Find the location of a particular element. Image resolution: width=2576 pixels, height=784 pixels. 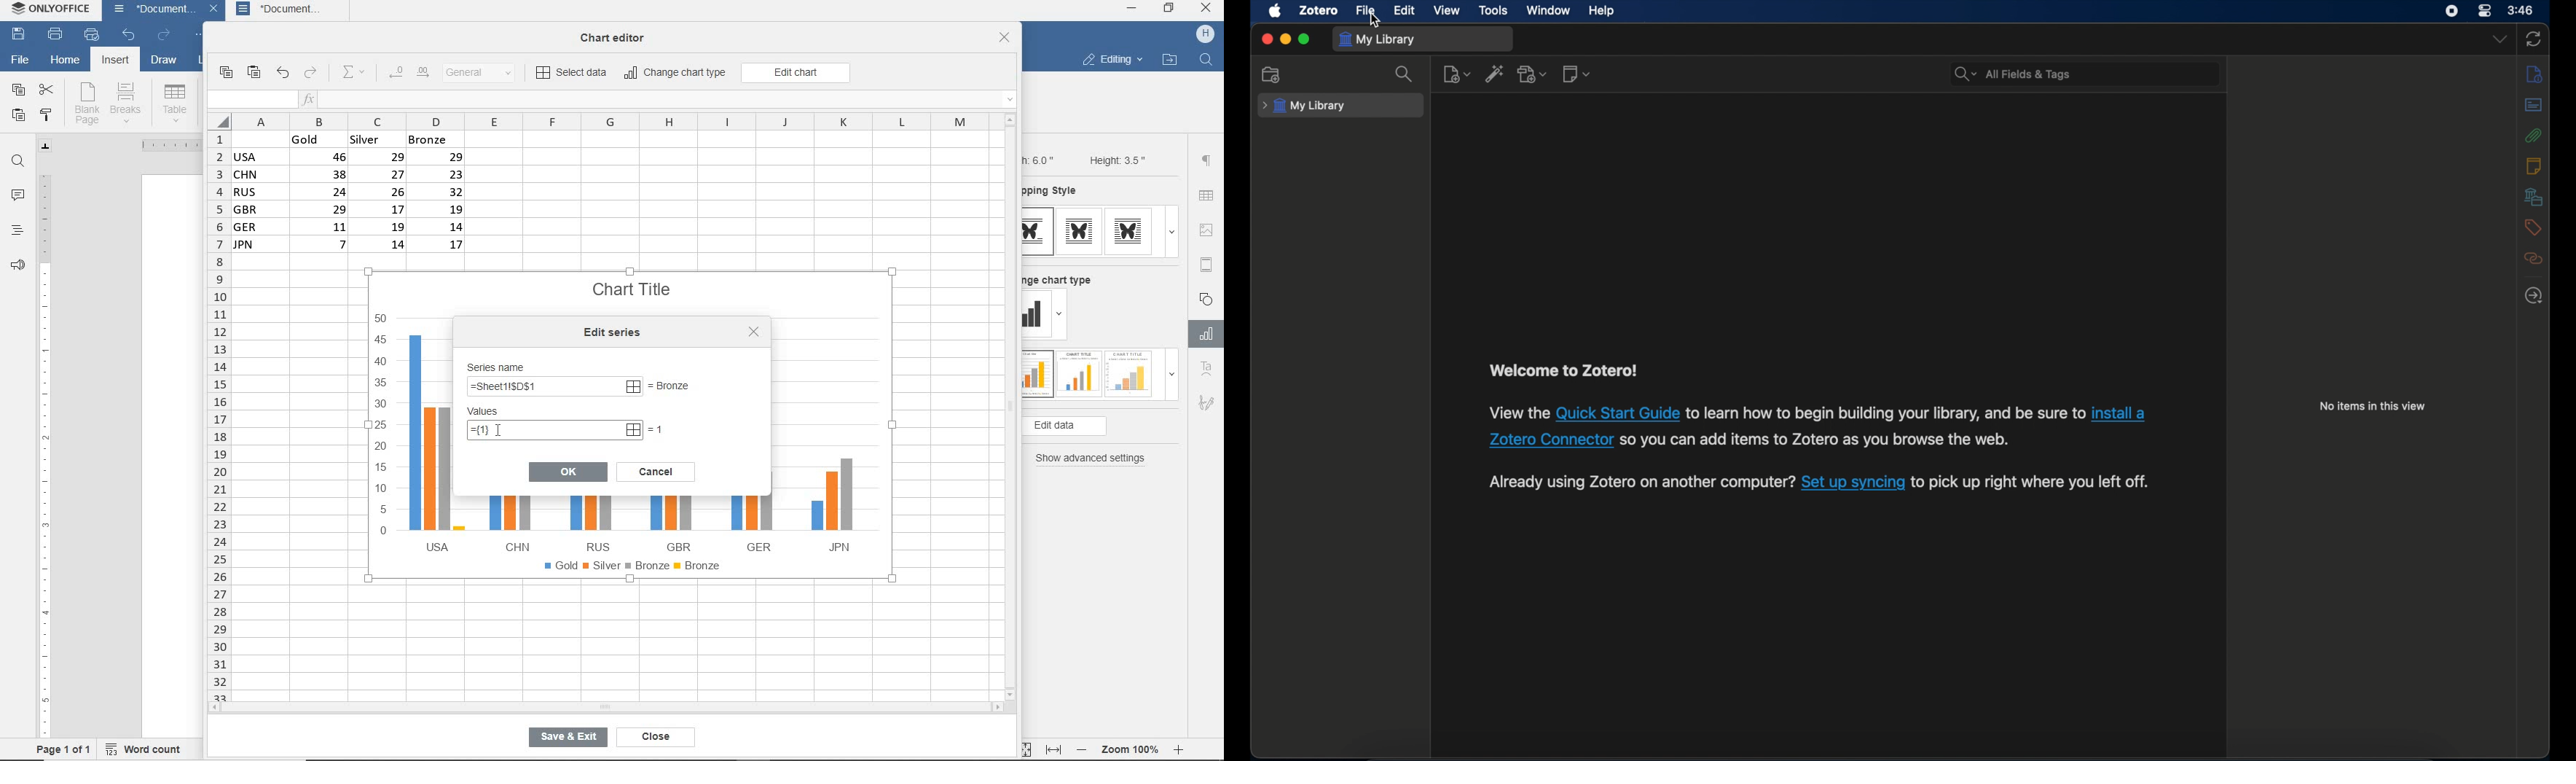

insert is located at coordinates (114, 61).